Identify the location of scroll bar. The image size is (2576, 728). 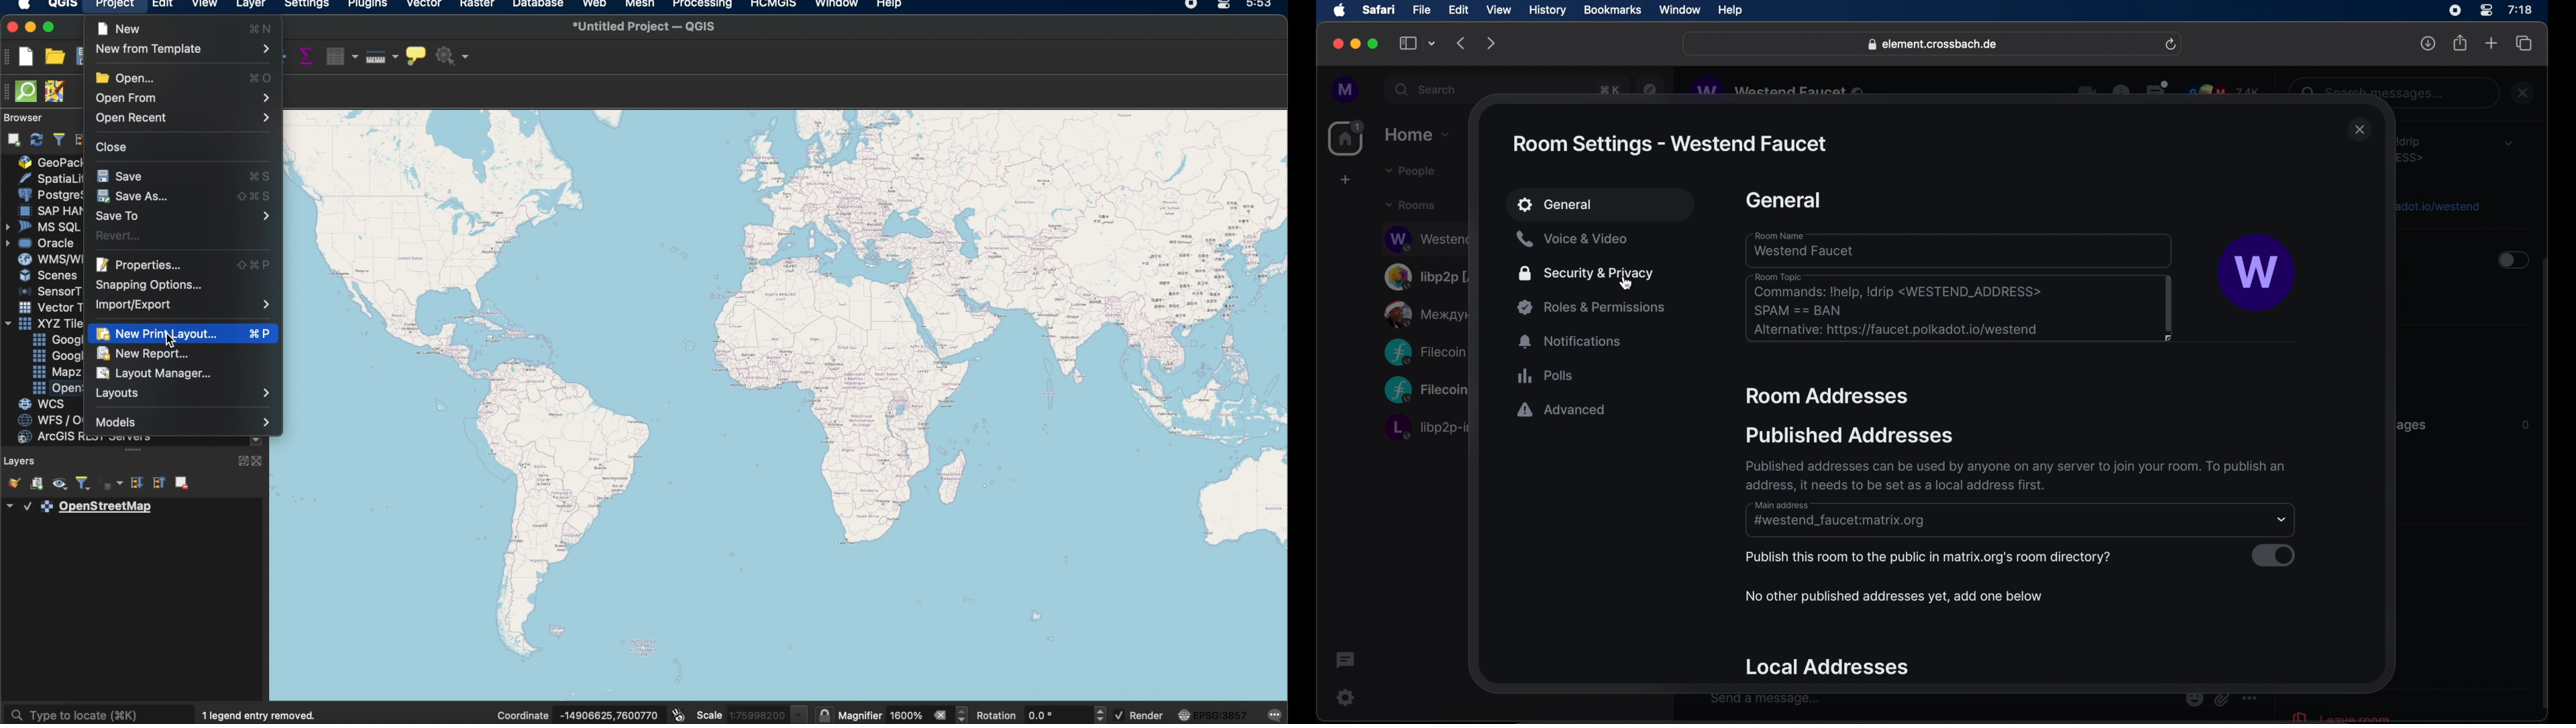
(2546, 485).